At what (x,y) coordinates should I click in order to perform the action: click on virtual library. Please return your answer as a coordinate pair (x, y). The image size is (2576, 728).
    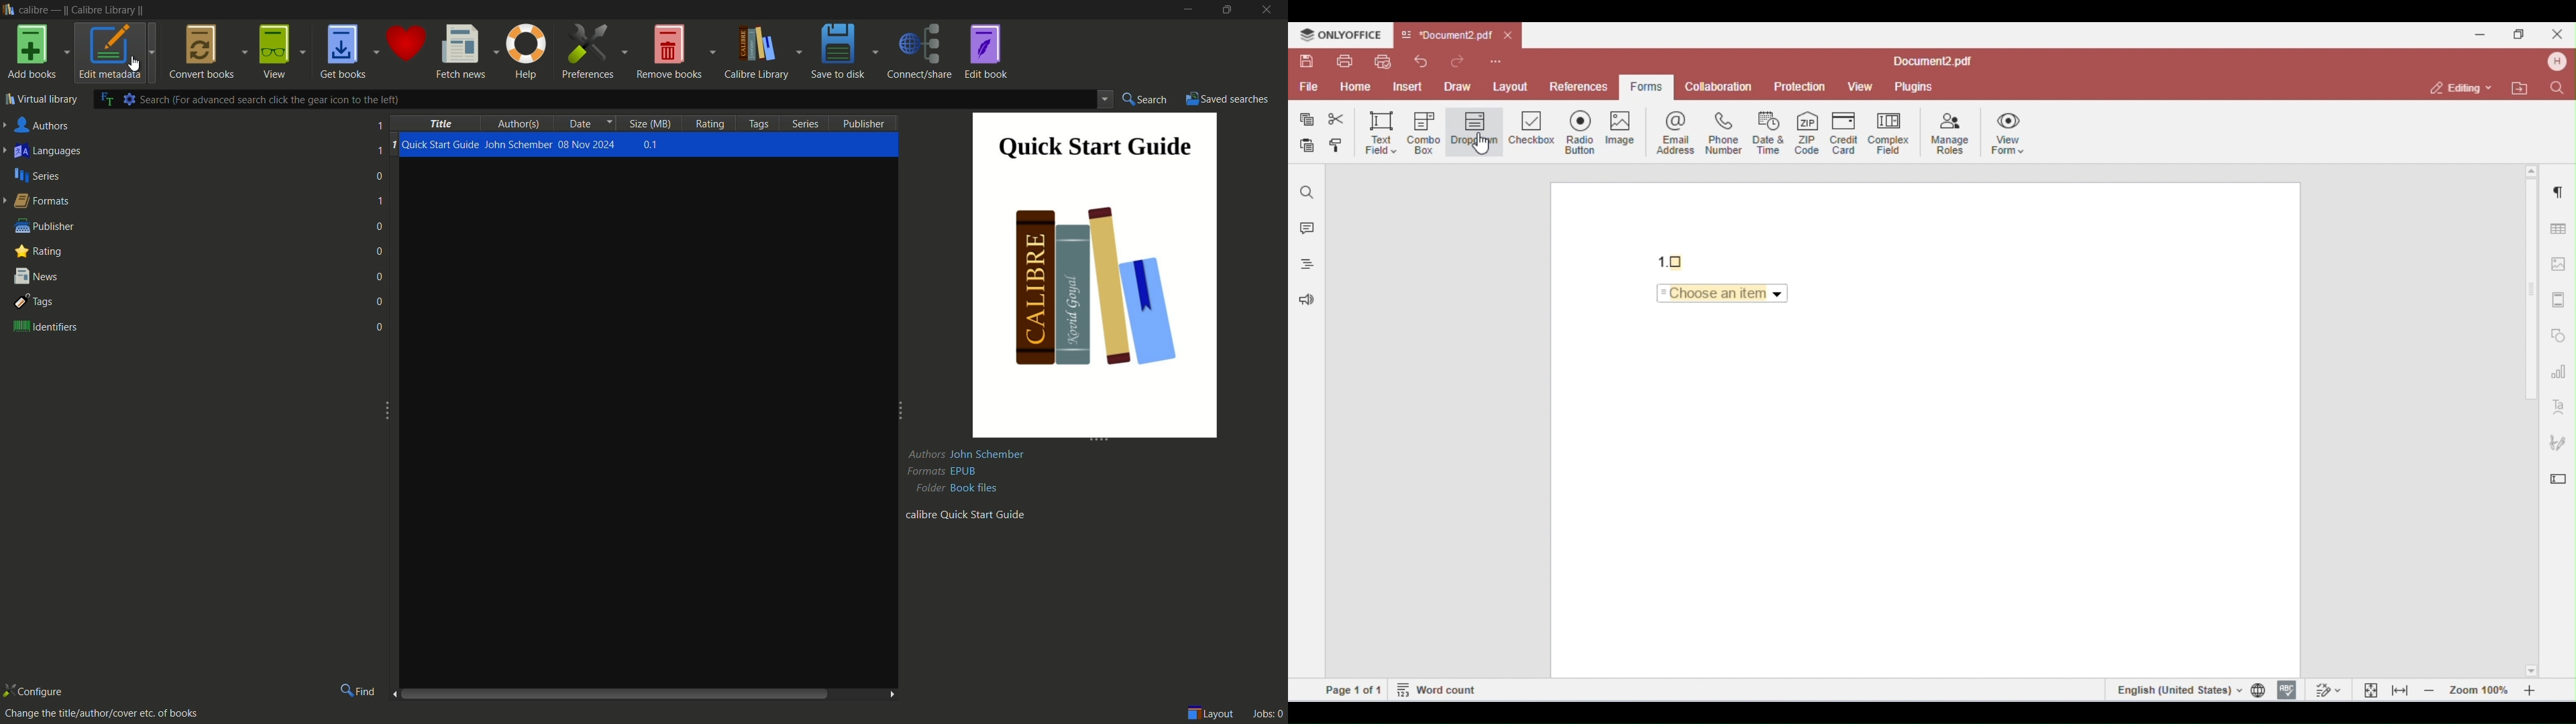
    Looking at the image, I should click on (40, 99).